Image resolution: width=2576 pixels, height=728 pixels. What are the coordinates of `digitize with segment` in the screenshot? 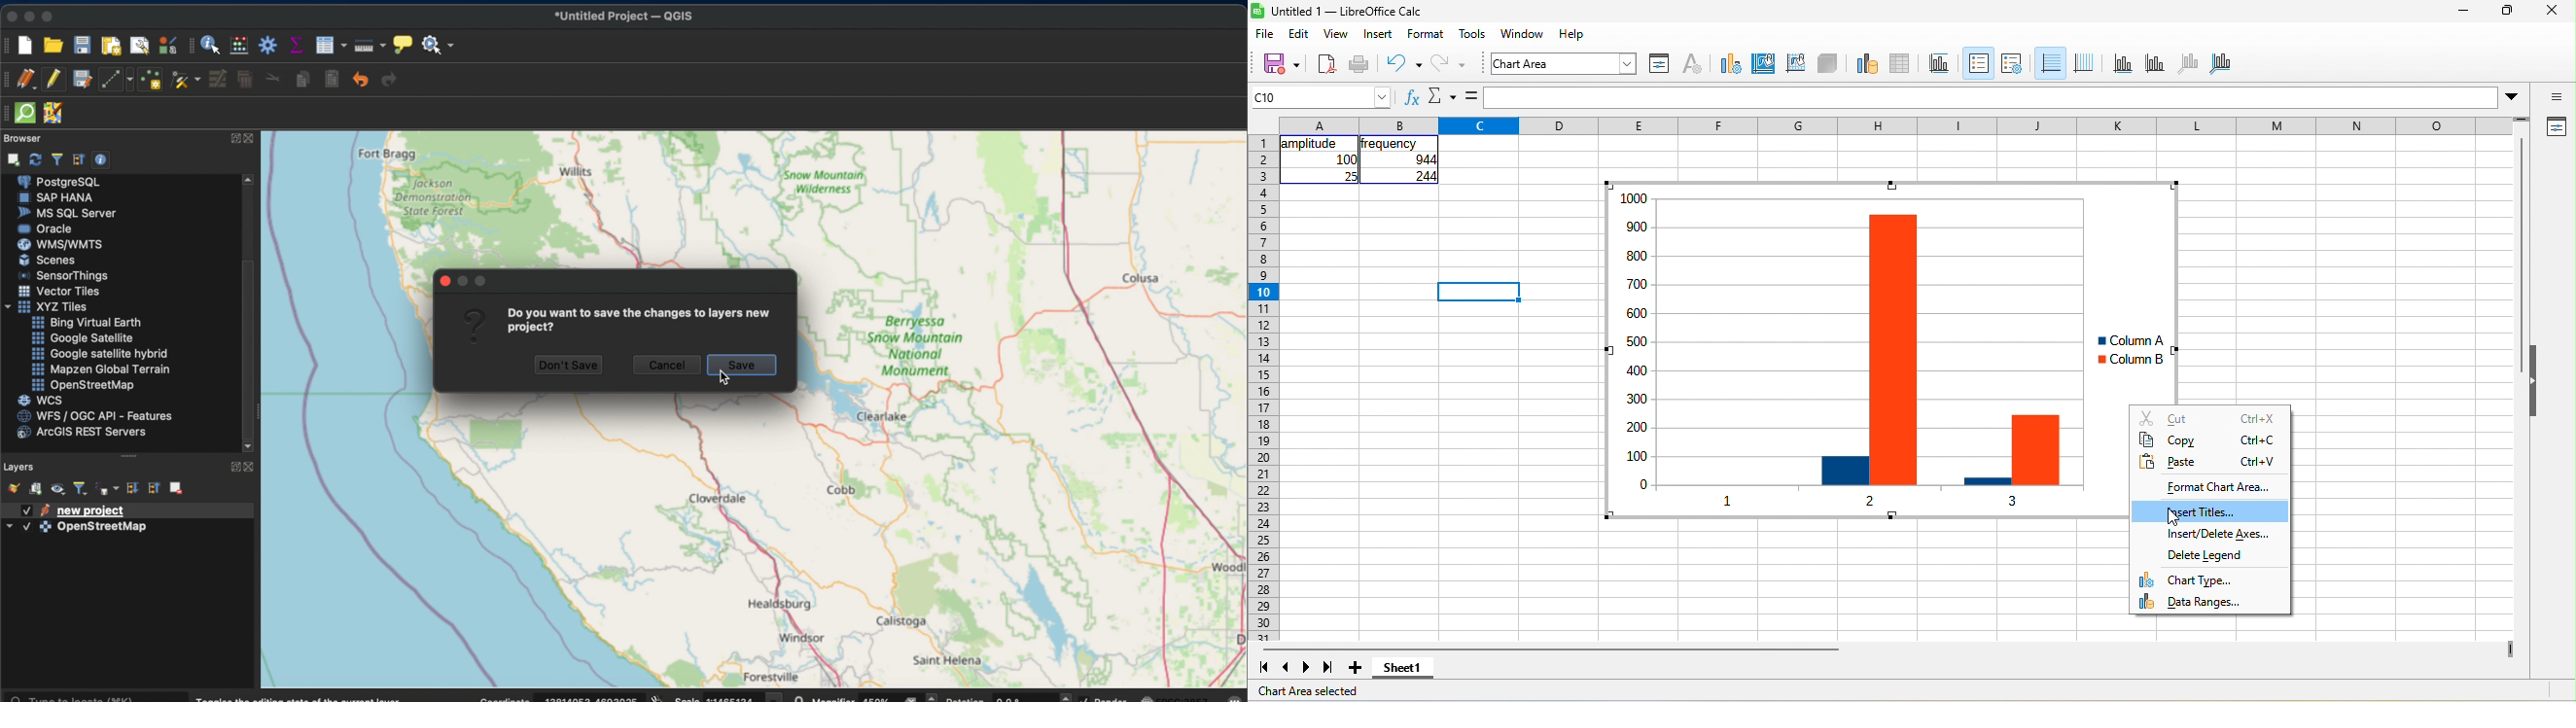 It's located at (115, 79).